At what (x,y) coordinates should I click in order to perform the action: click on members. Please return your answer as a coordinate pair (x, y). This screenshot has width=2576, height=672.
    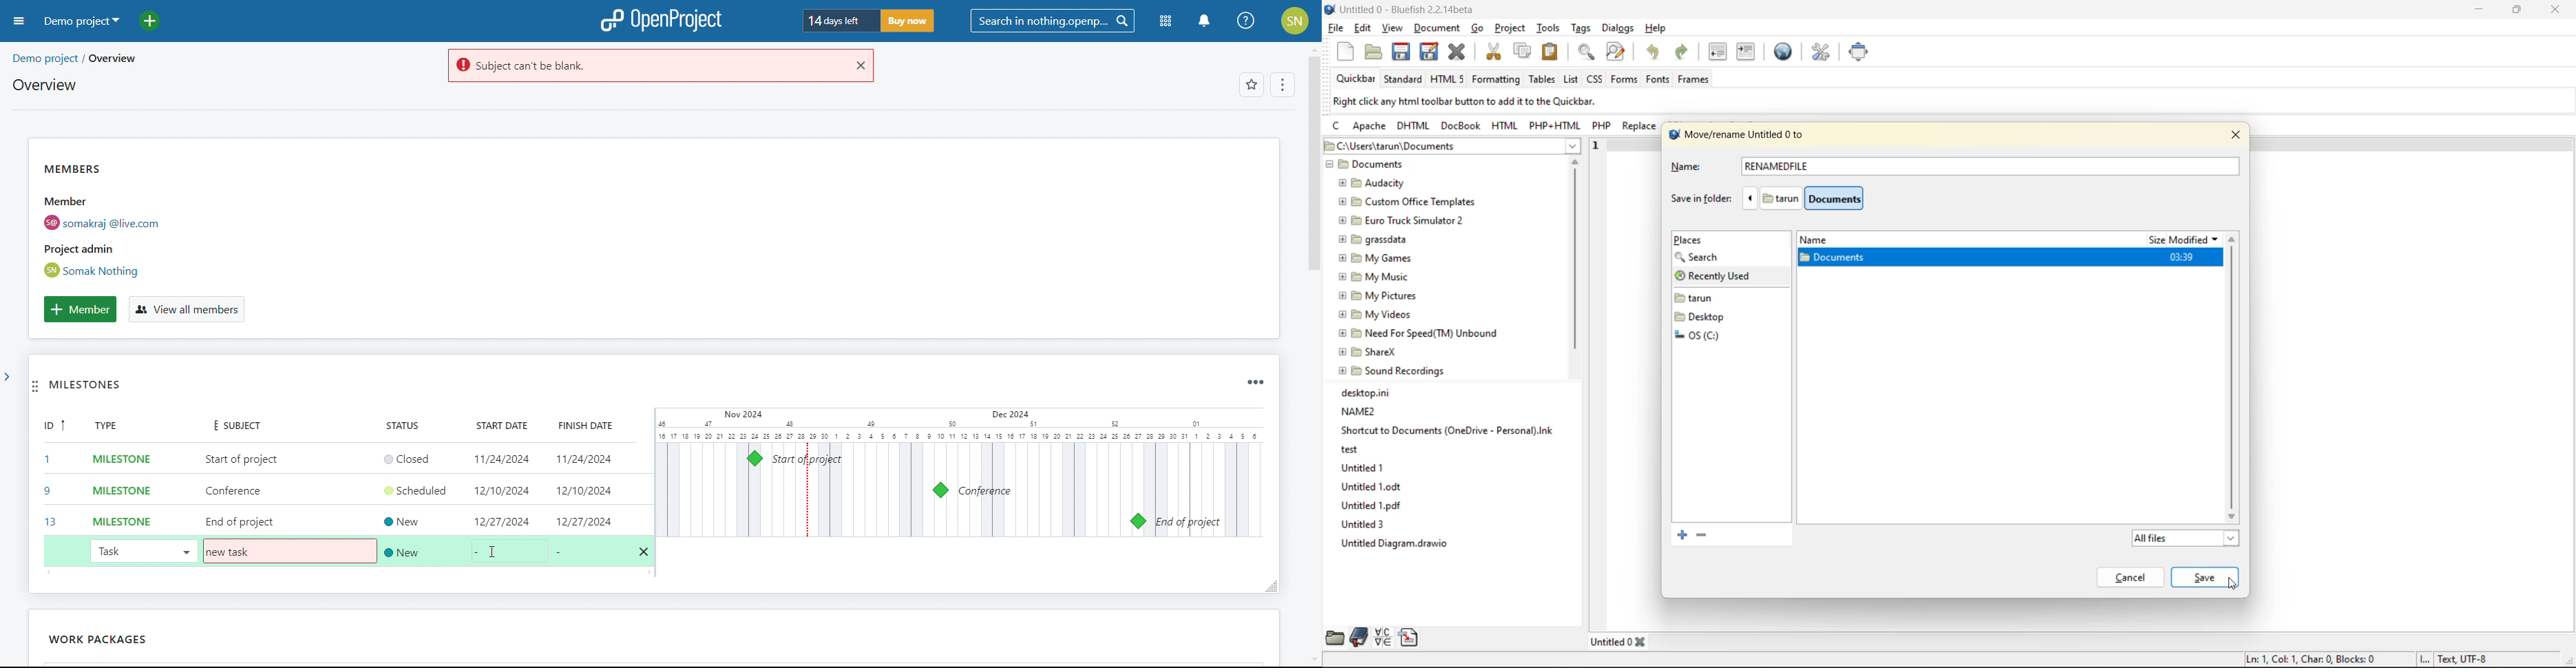
    Looking at the image, I should click on (127, 220).